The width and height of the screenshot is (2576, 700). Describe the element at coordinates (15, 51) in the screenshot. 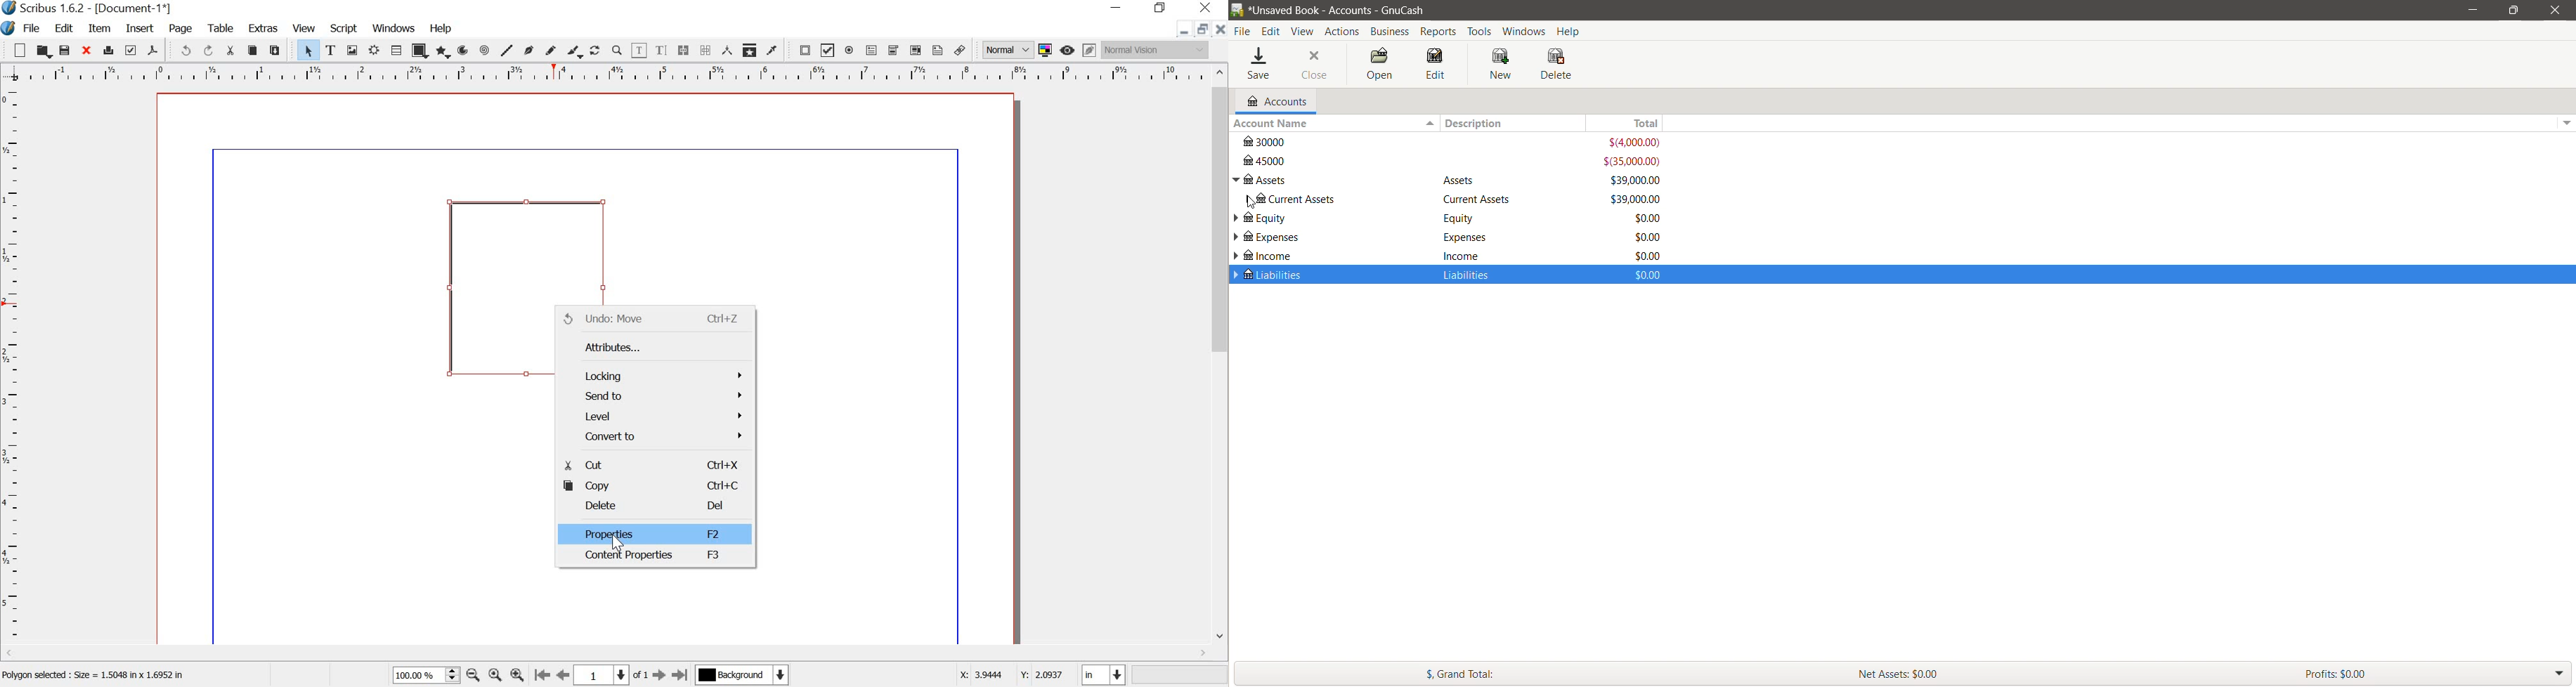

I see `new` at that location.